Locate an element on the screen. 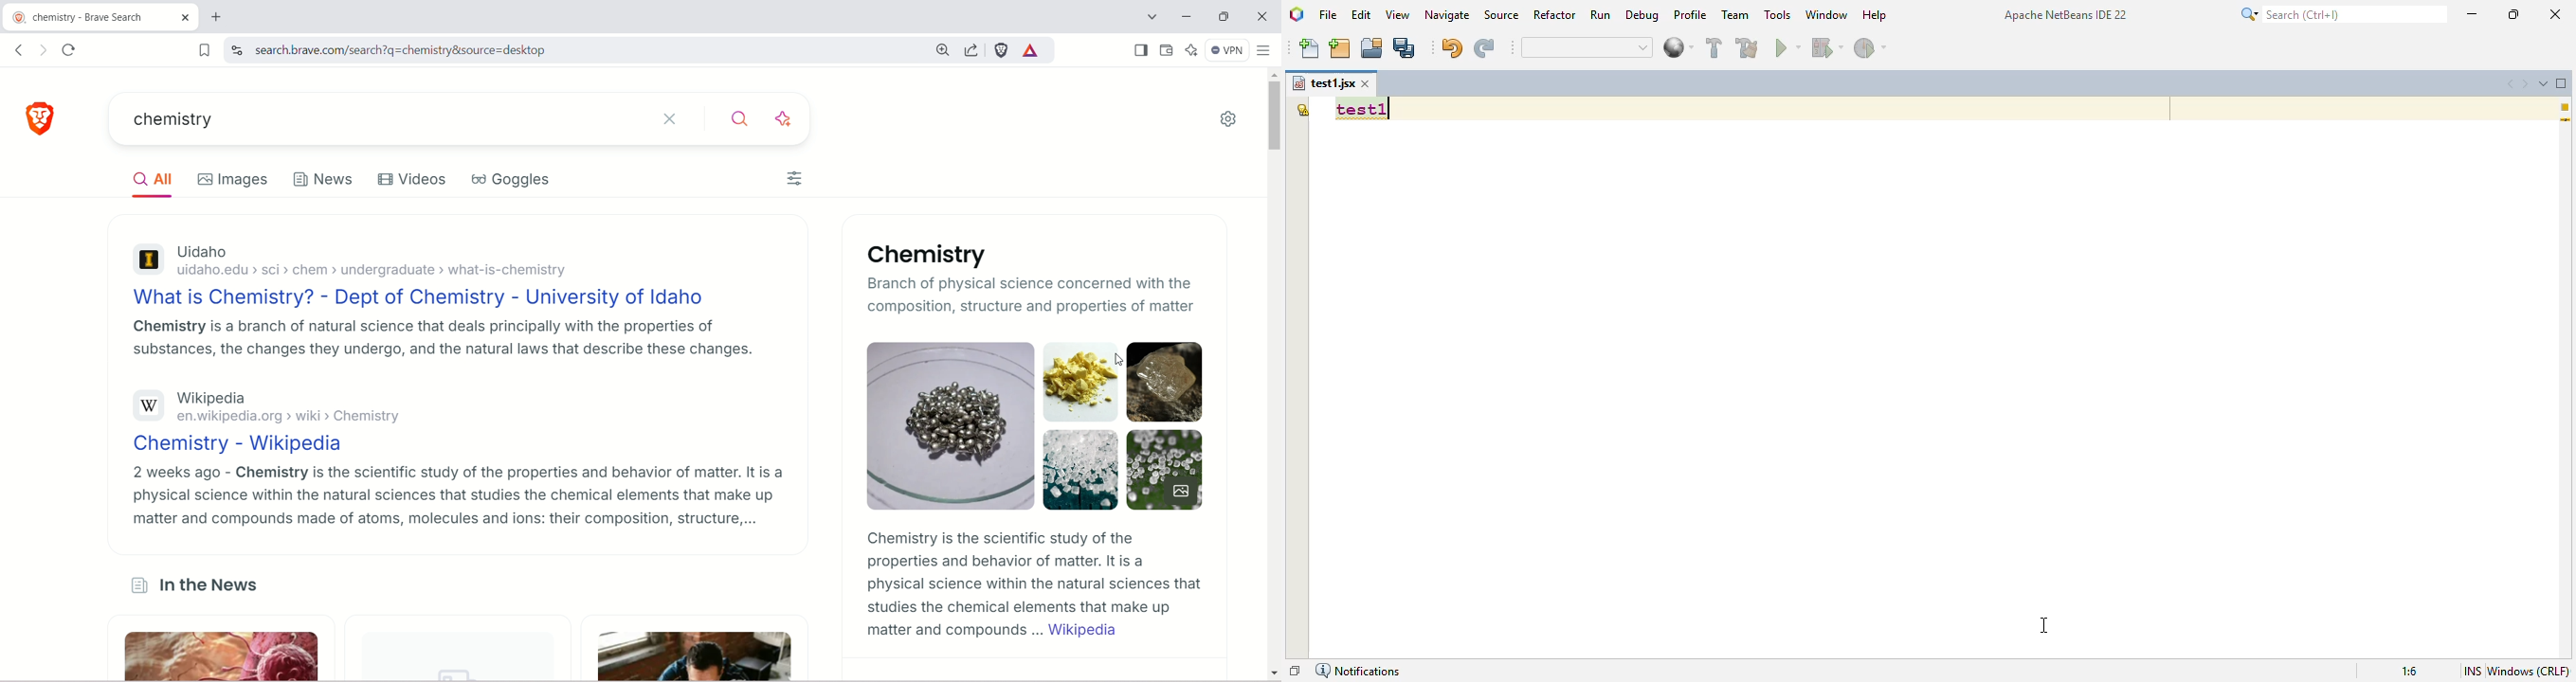 The width and height of the screenshot is (2576, 700). In the News is located at coordinates (210, 579).